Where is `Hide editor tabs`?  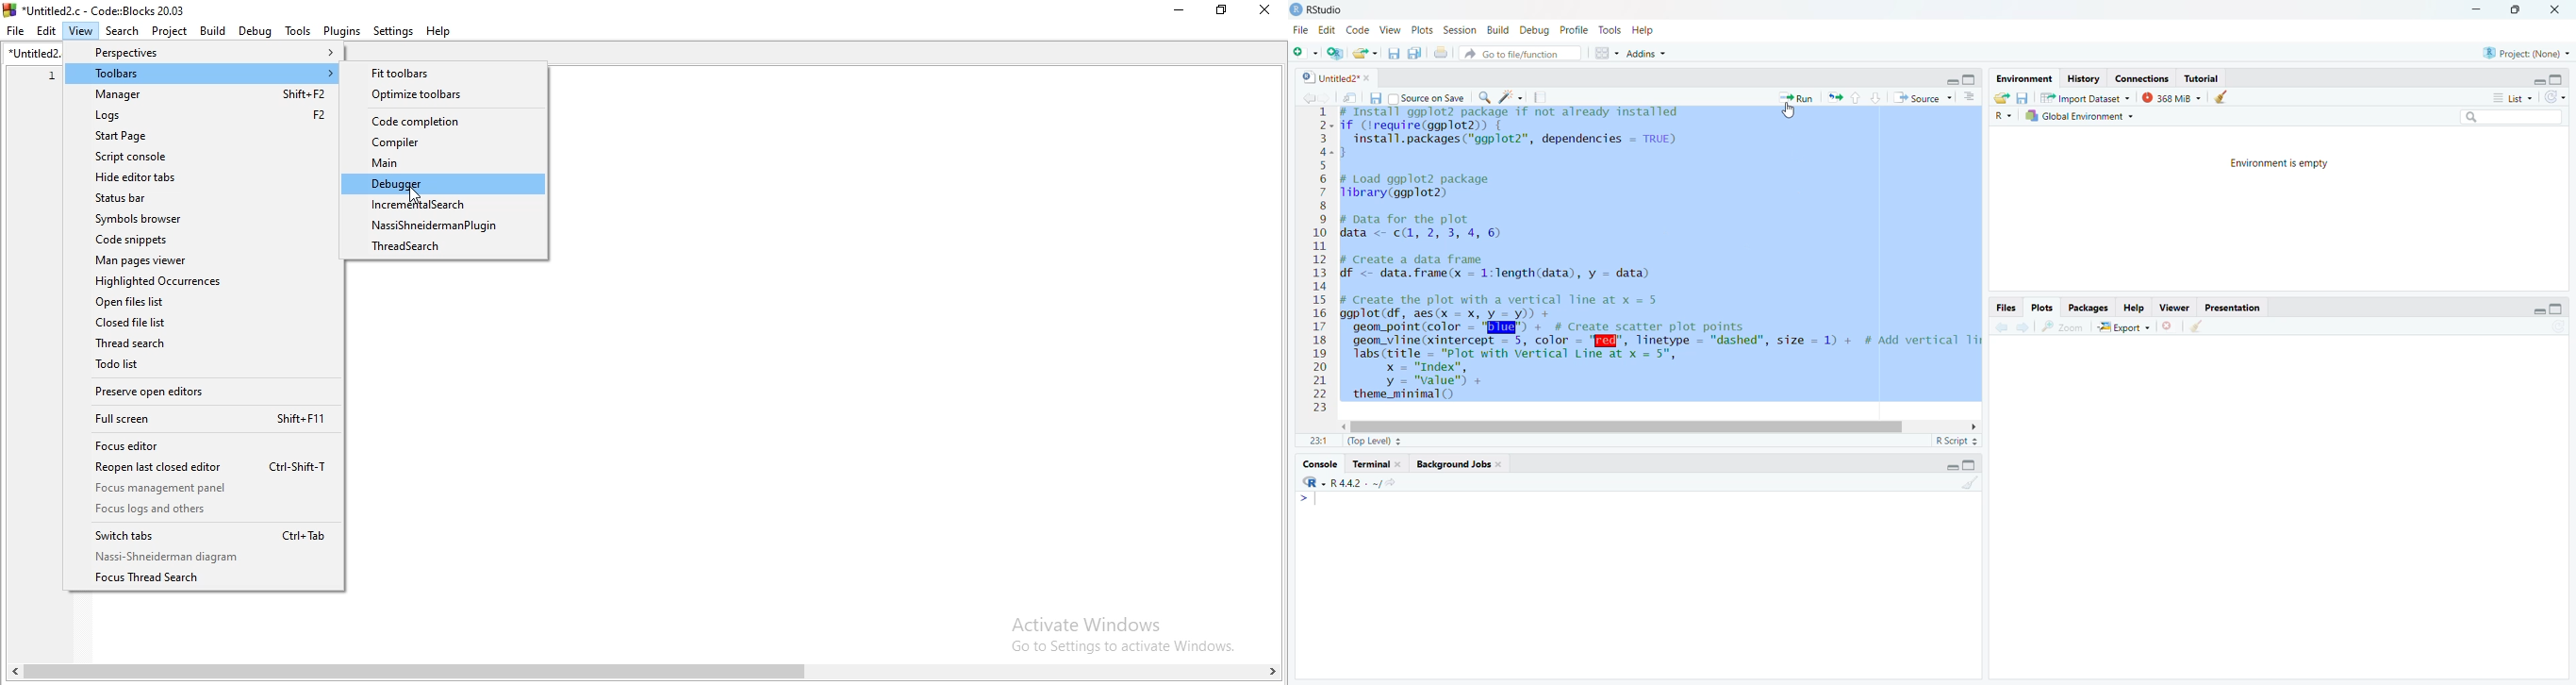 Hide editor tabs is located at coordinates (200, 179).